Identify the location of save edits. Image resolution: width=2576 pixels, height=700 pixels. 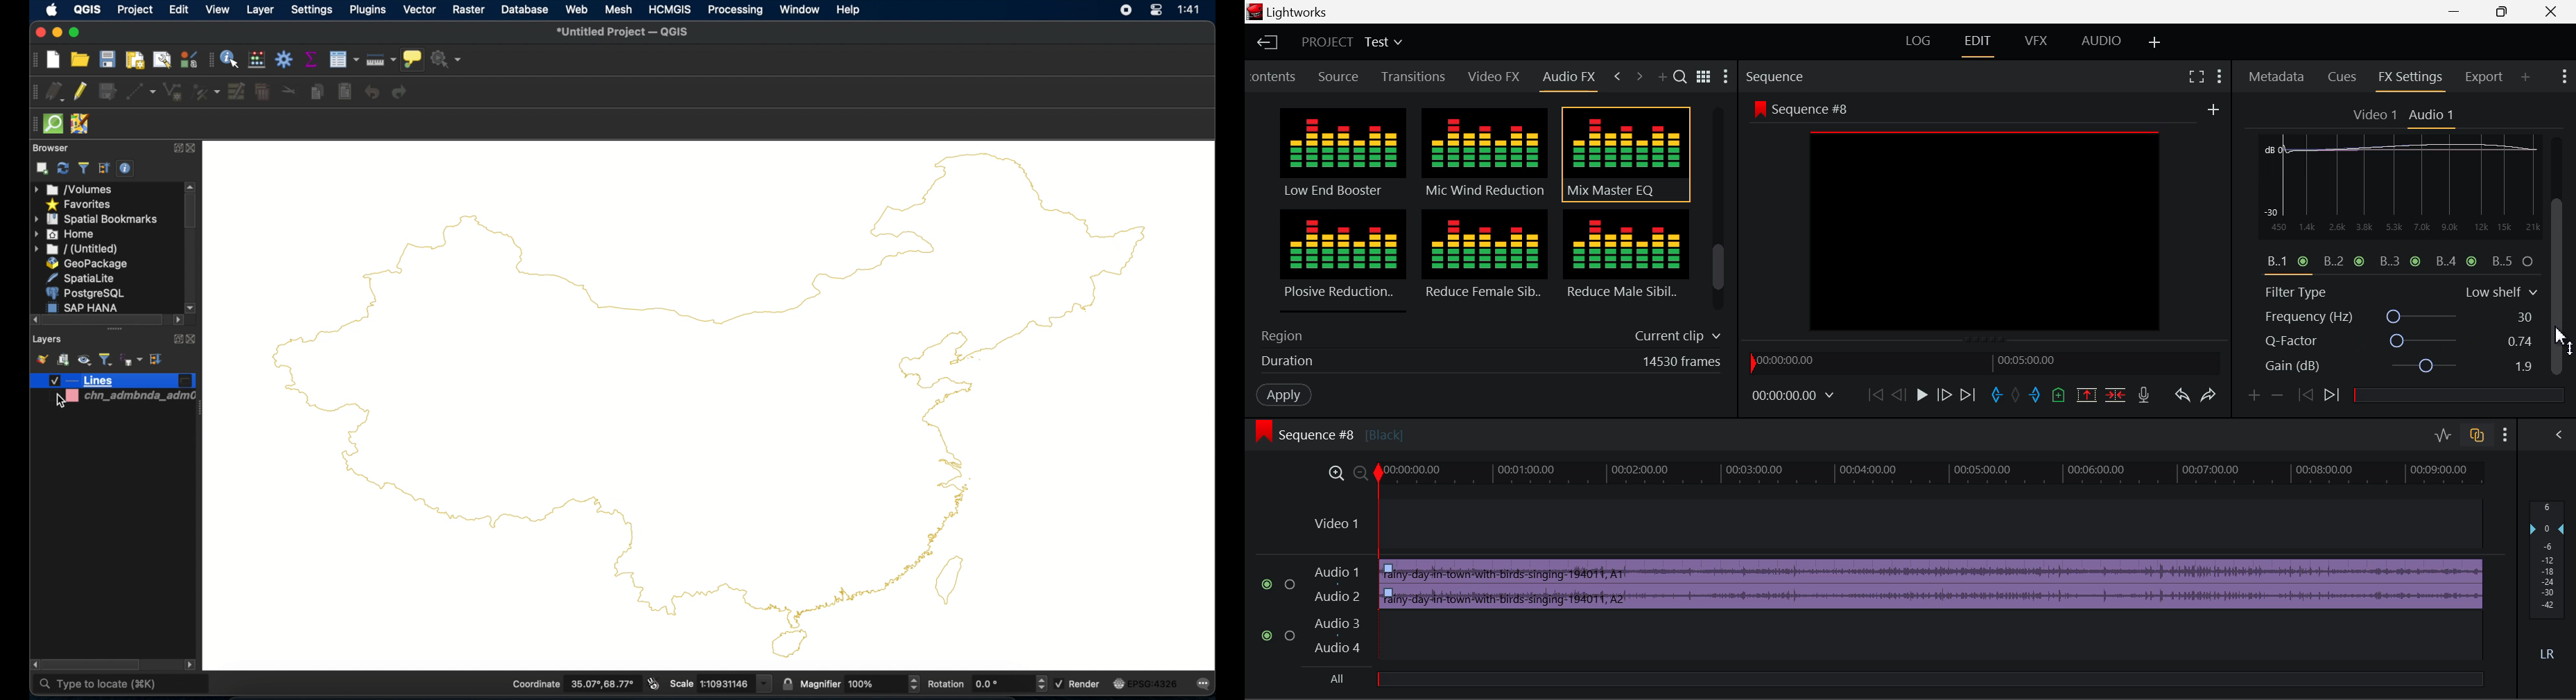
(107, 92).